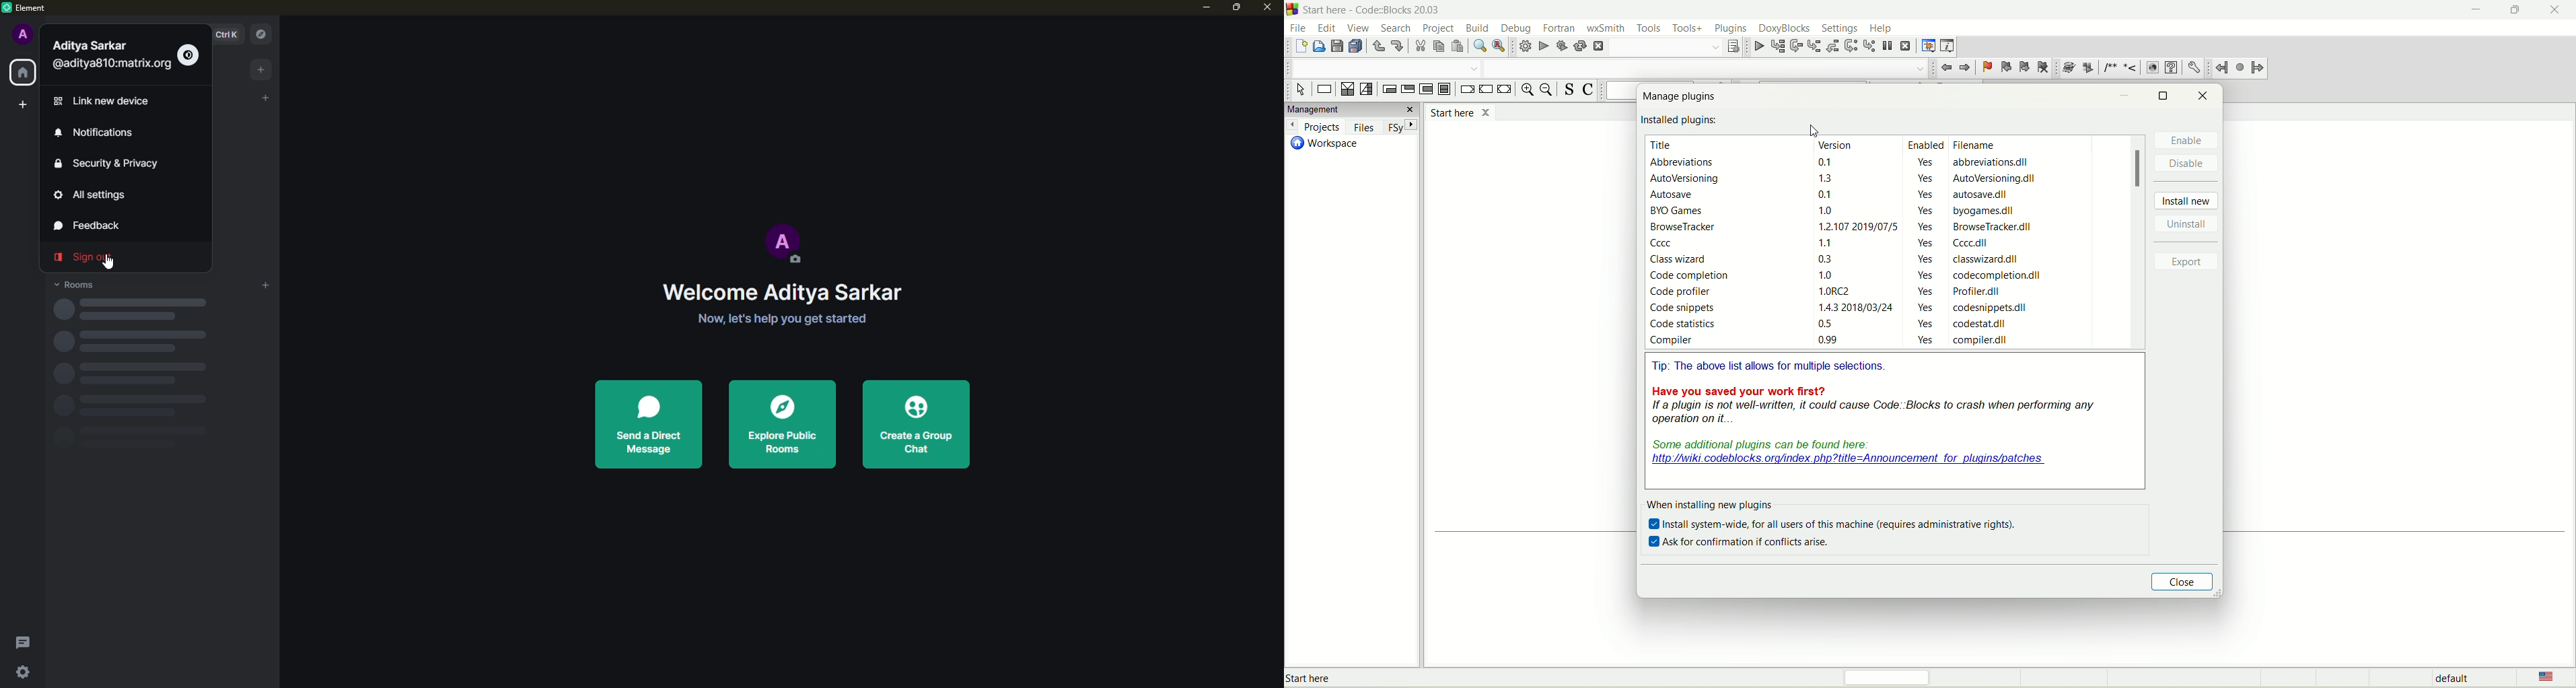  I want to click on doxyblocks, so click(1785, 29).